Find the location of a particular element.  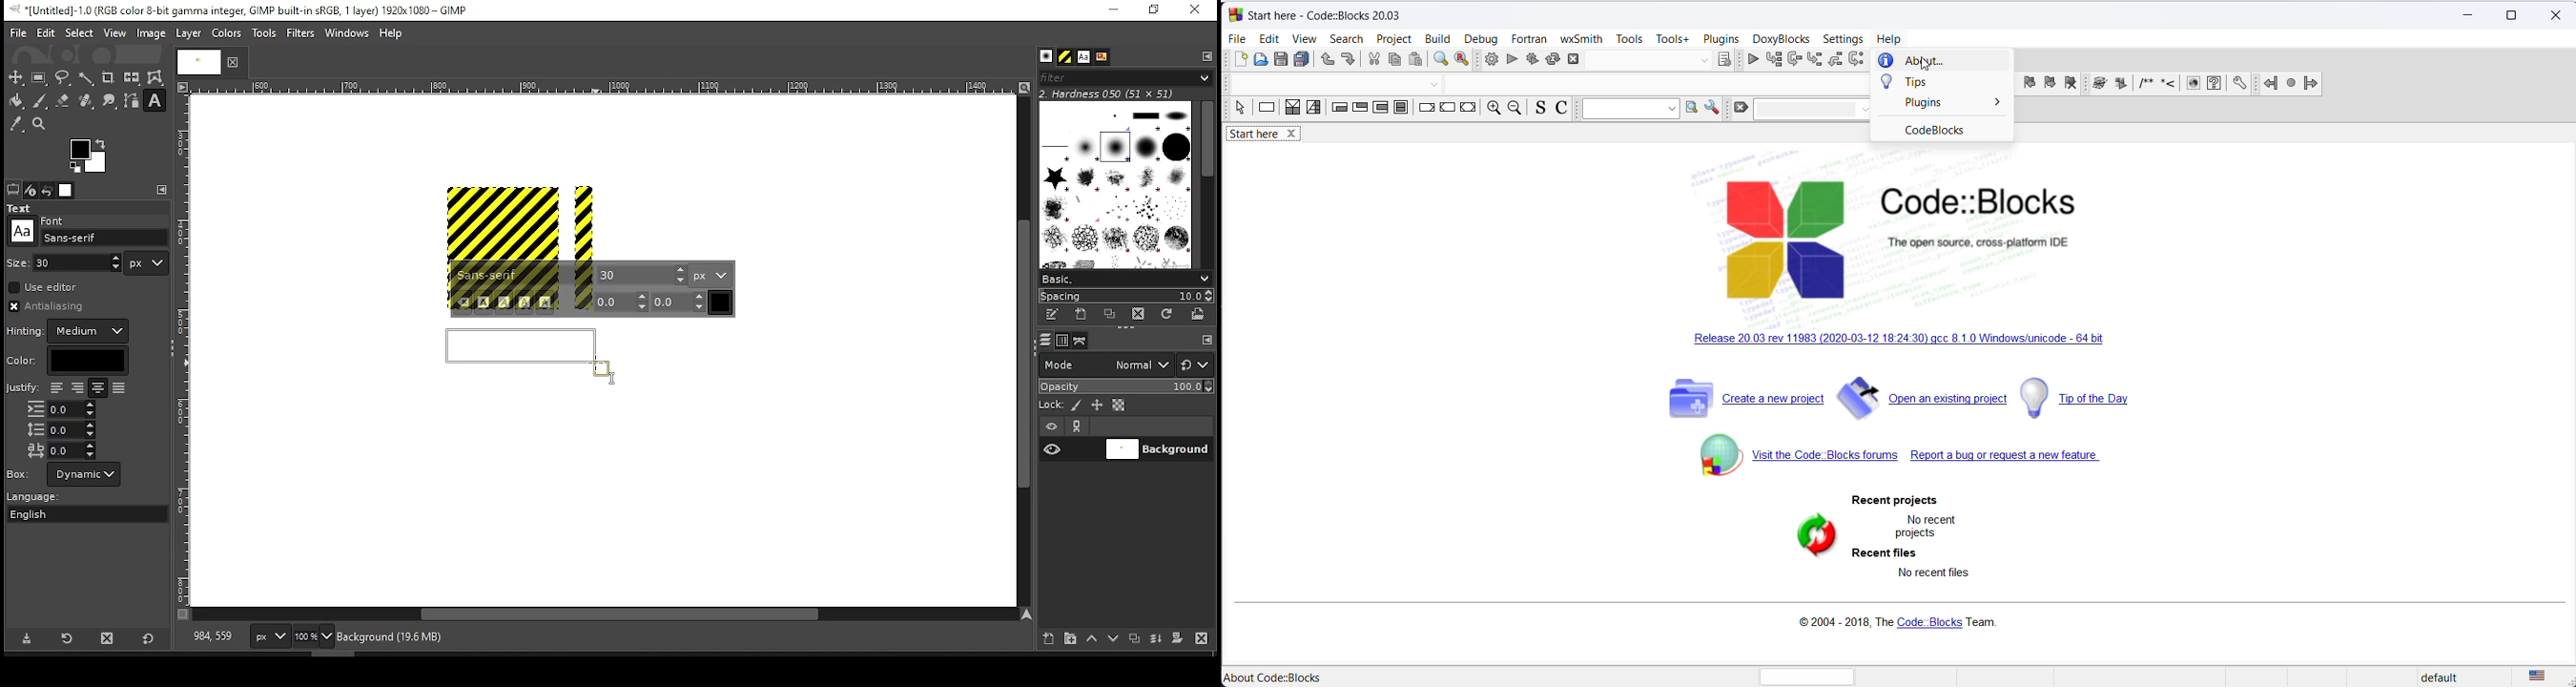

settings is located at coordinates (2236, 84).